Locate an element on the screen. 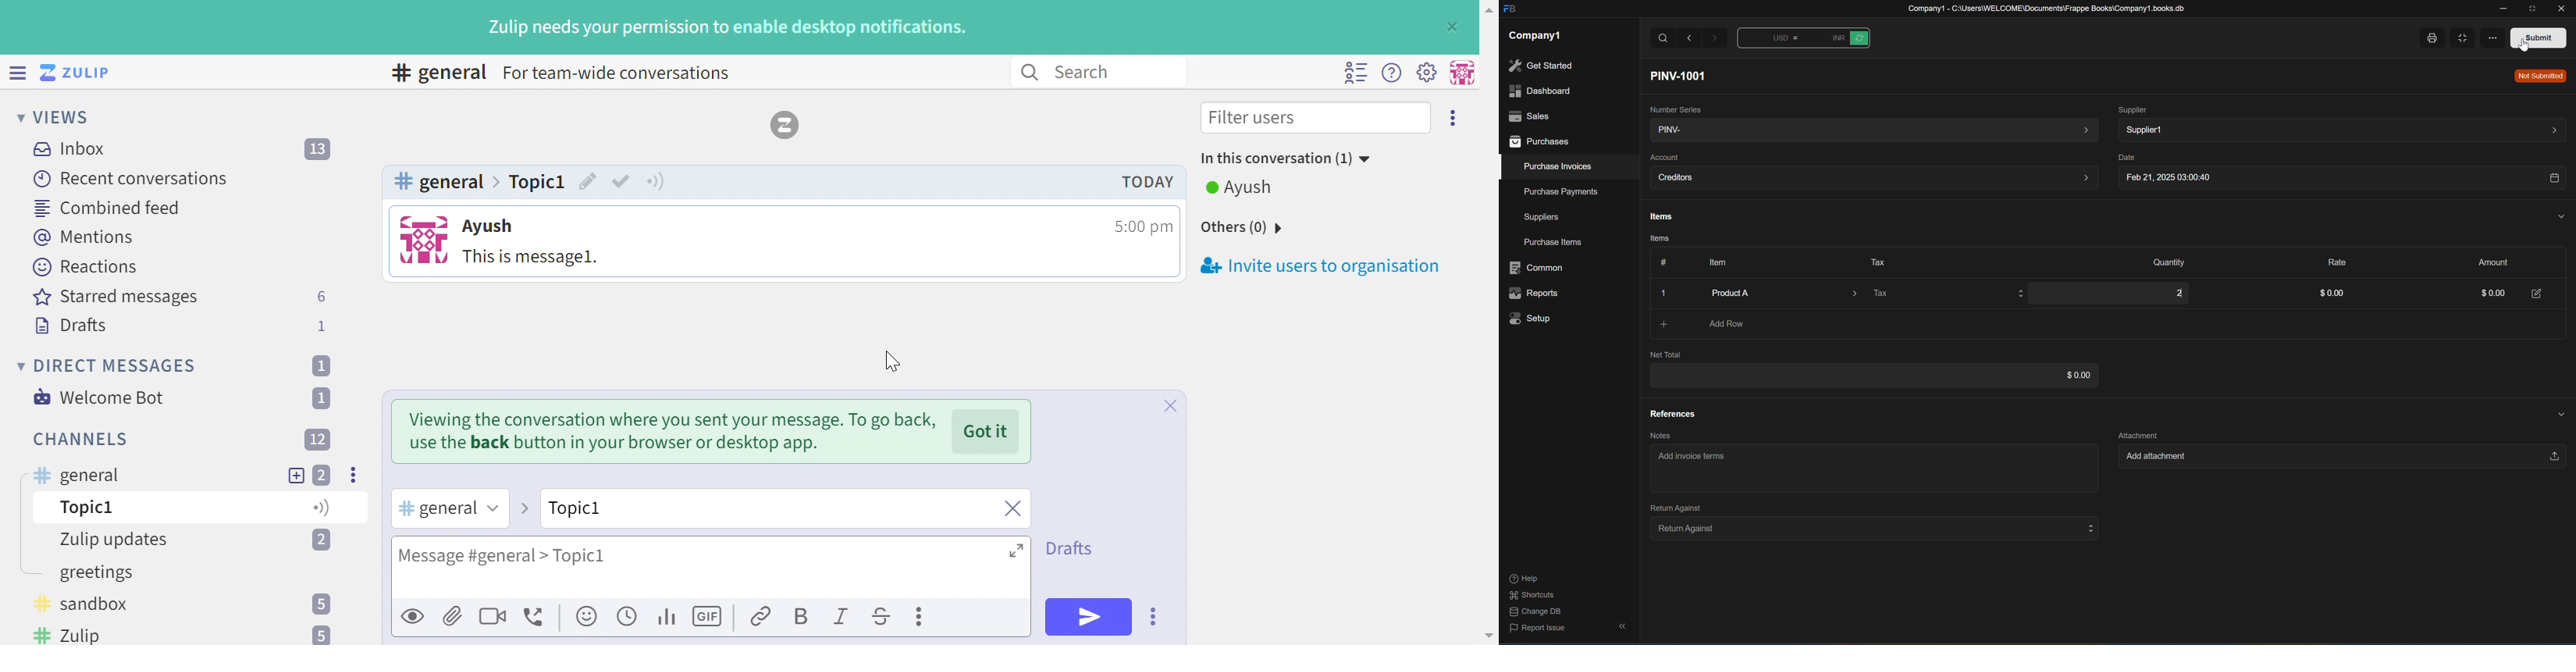 This screenshot has height=672, width=2576. 0.00 is located at coordinates (2486, 294).